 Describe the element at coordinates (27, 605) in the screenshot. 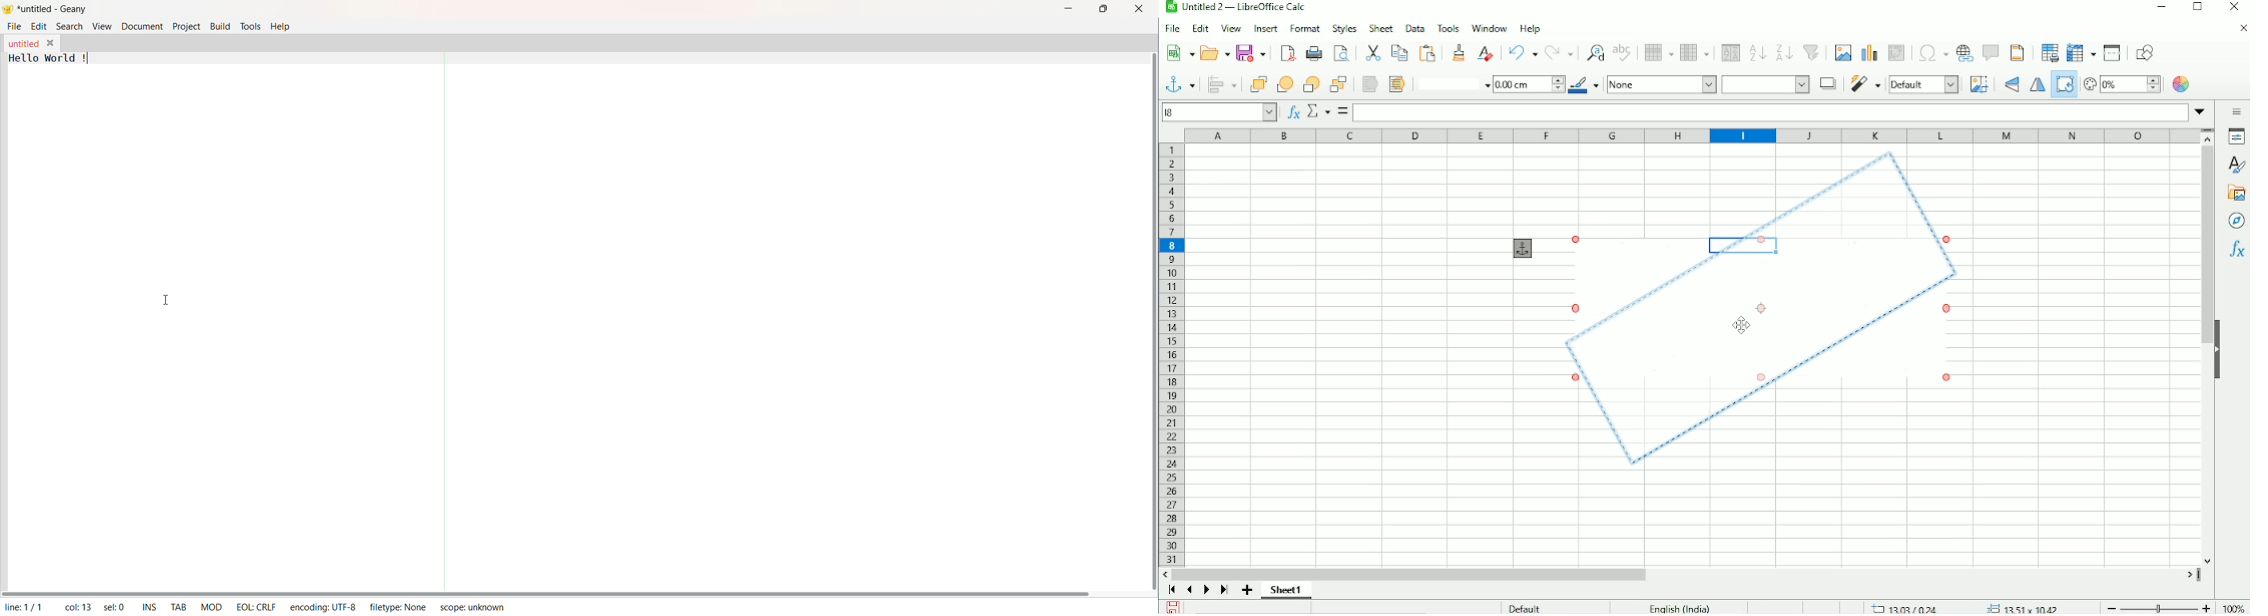

I see `Line 1/1` at that location.